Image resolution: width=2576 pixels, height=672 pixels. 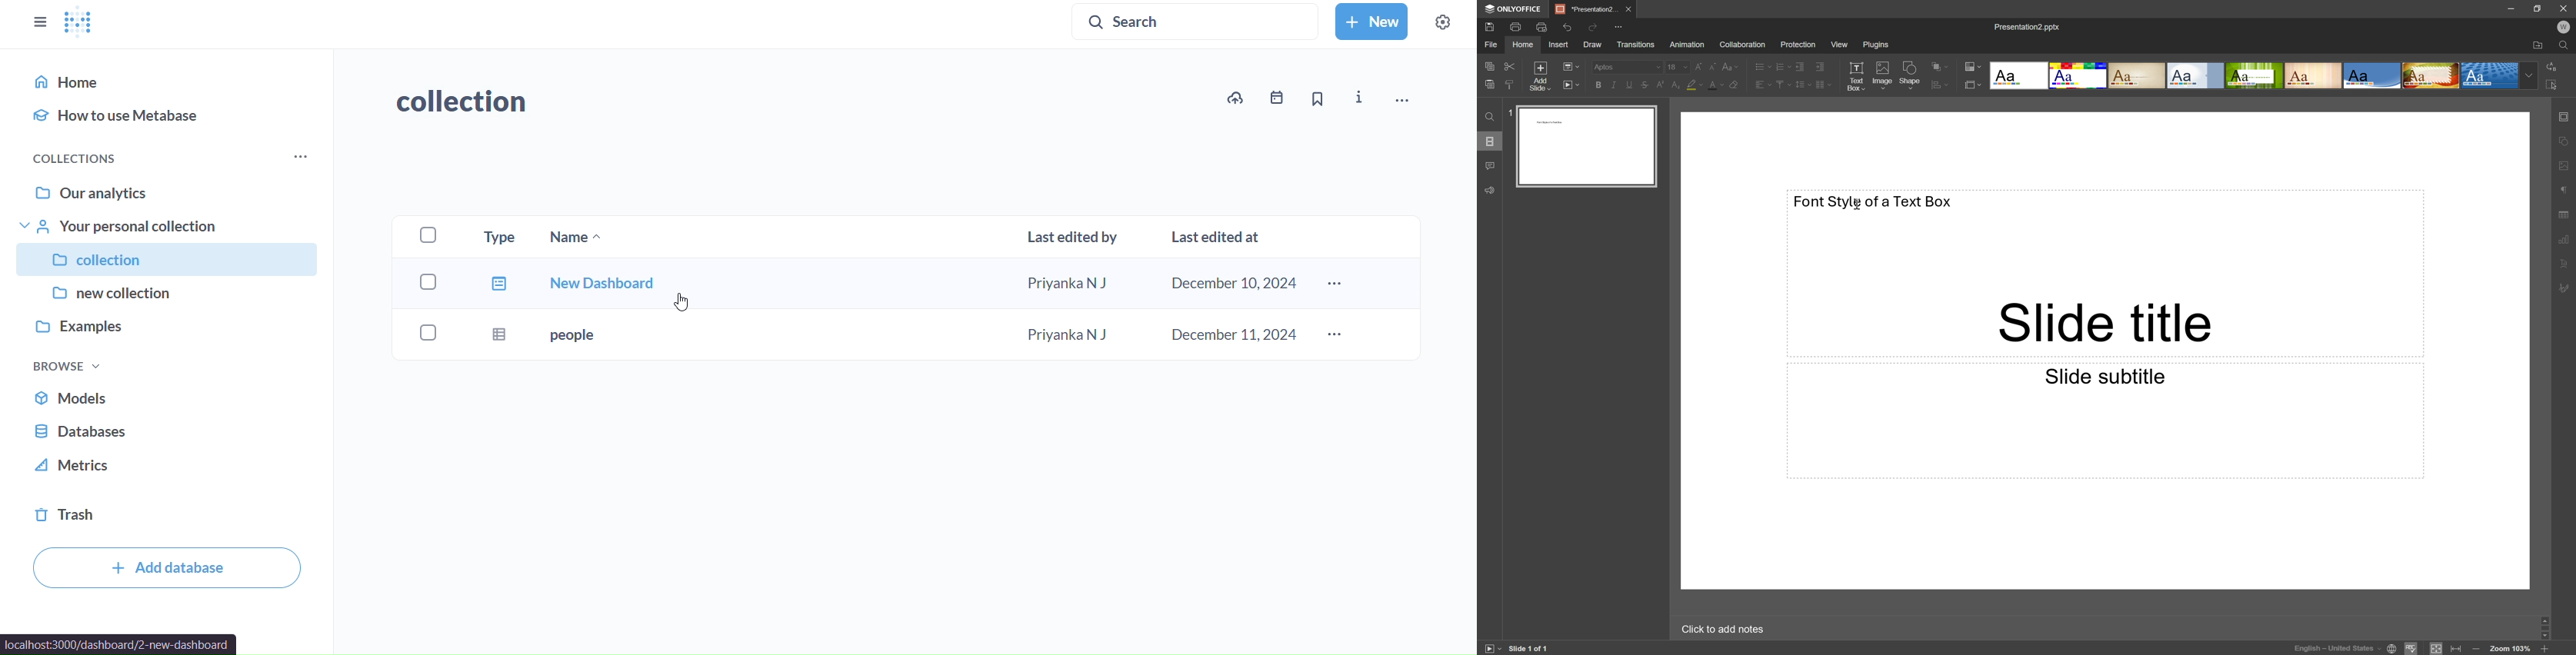 I want to click on Copy, so click(x=1490, y=66).